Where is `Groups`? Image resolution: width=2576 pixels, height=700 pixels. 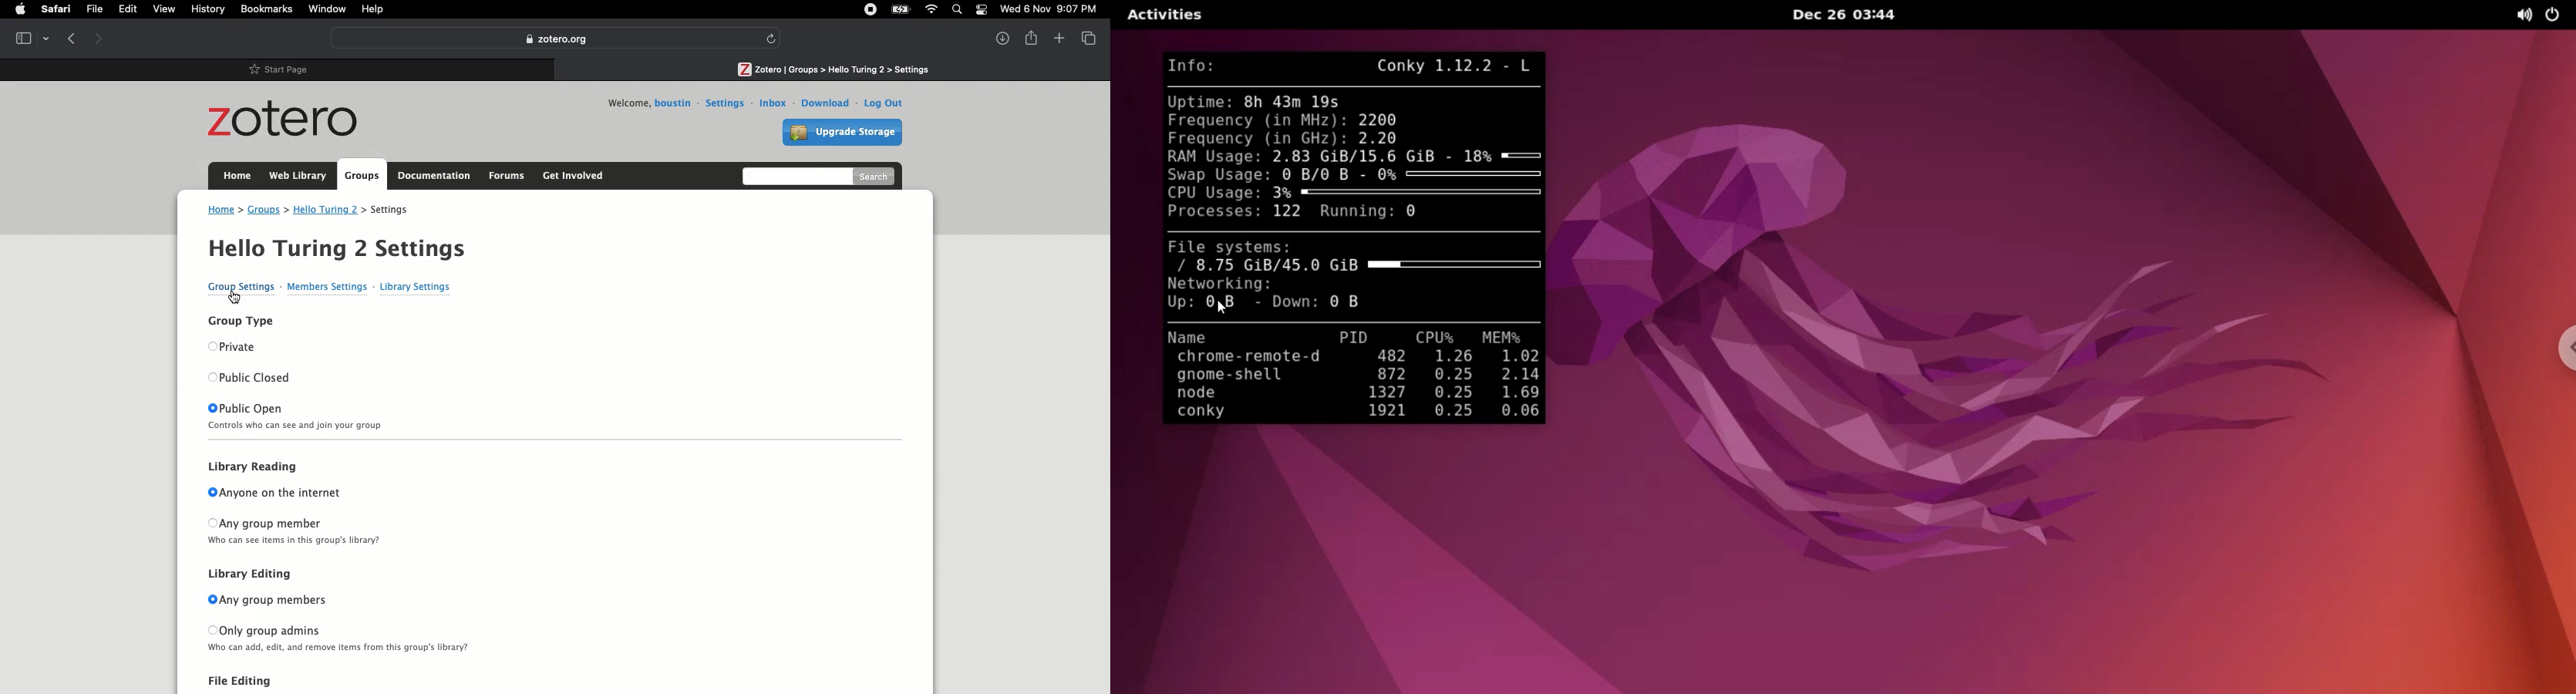
Groups is located at coordinates (360, 176).